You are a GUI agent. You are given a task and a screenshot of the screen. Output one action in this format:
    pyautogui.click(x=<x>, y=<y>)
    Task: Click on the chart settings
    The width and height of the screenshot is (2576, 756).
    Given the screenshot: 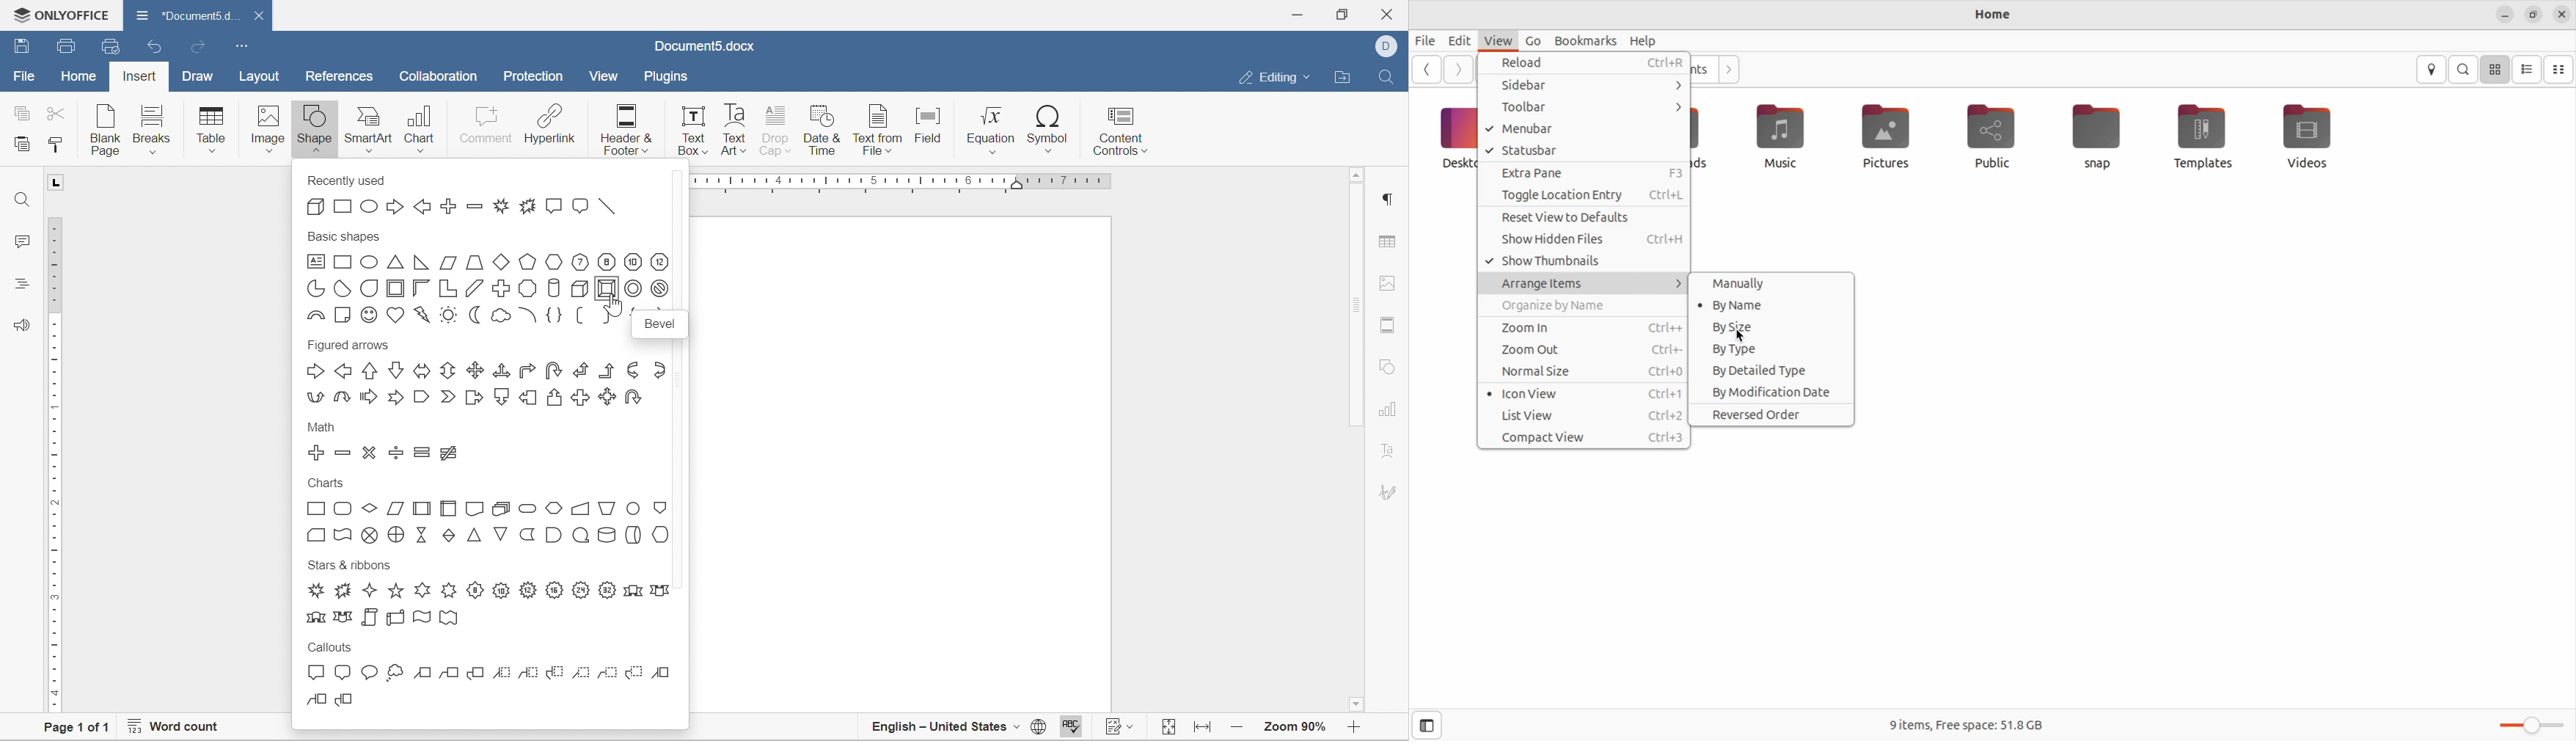 What is the action you would take?
    pyautogui.click(x=1391, y=409)
    